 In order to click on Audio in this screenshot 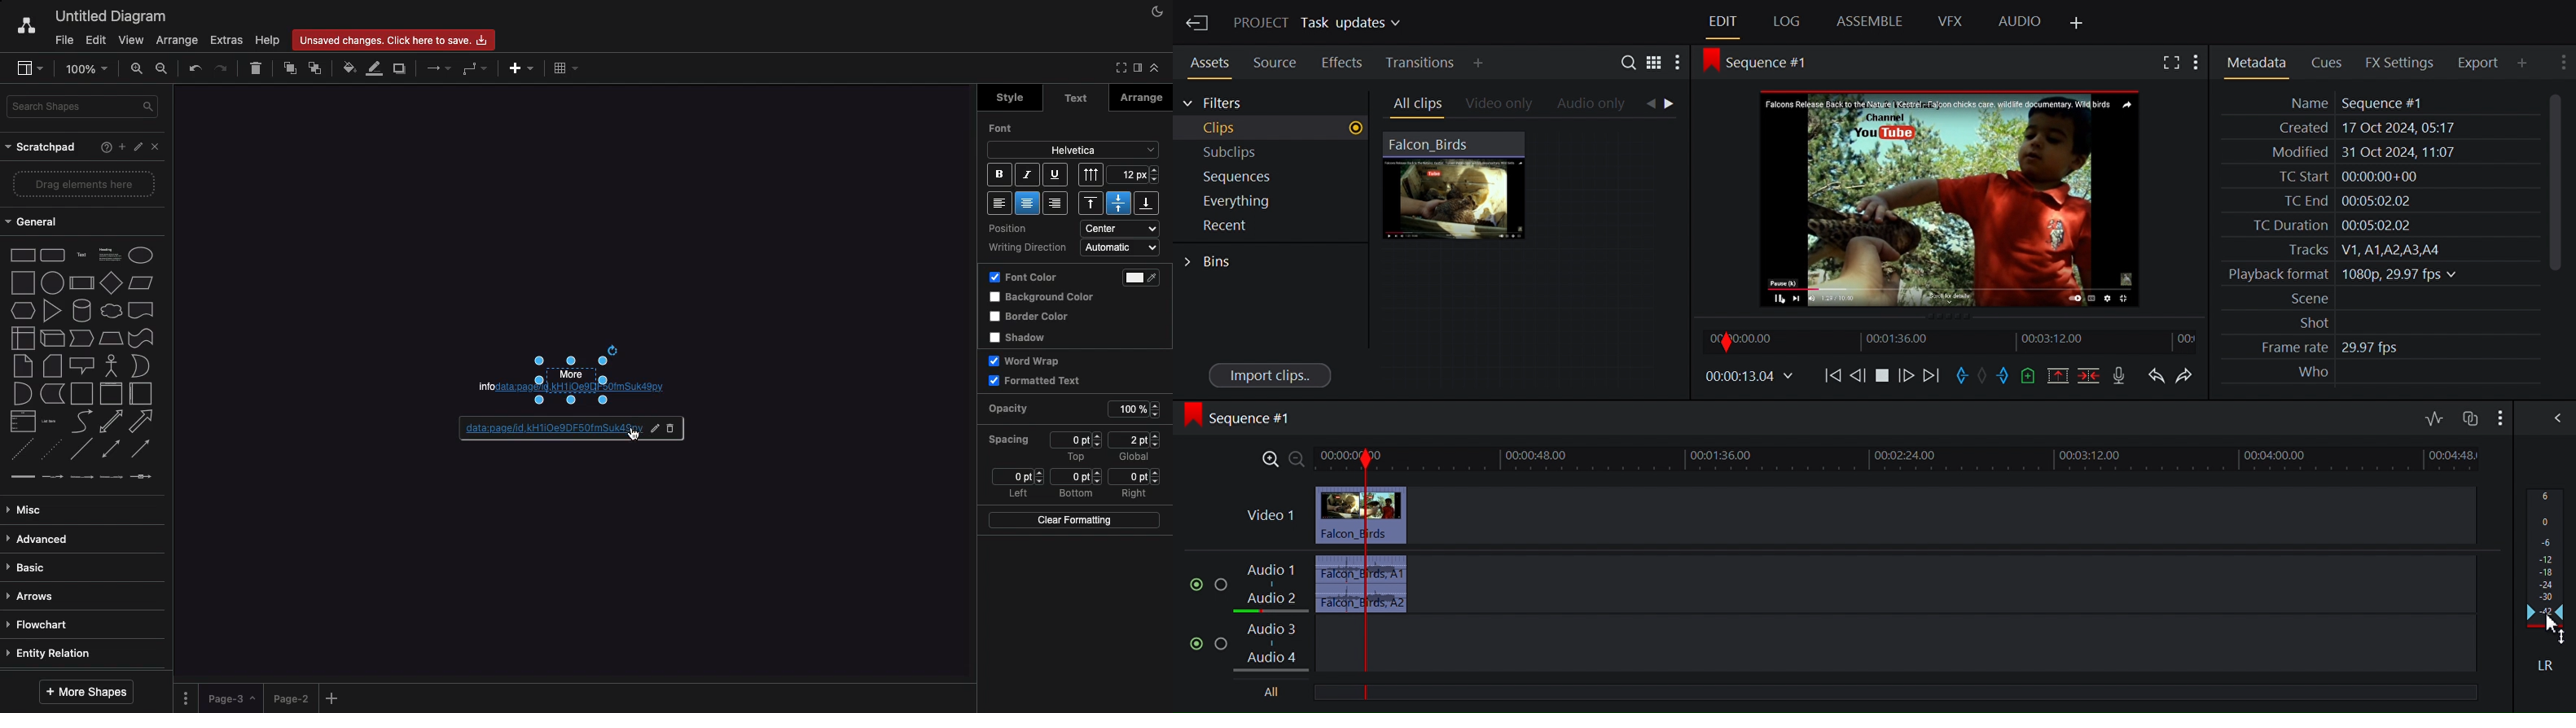, I will do `click(2019, 23)`.